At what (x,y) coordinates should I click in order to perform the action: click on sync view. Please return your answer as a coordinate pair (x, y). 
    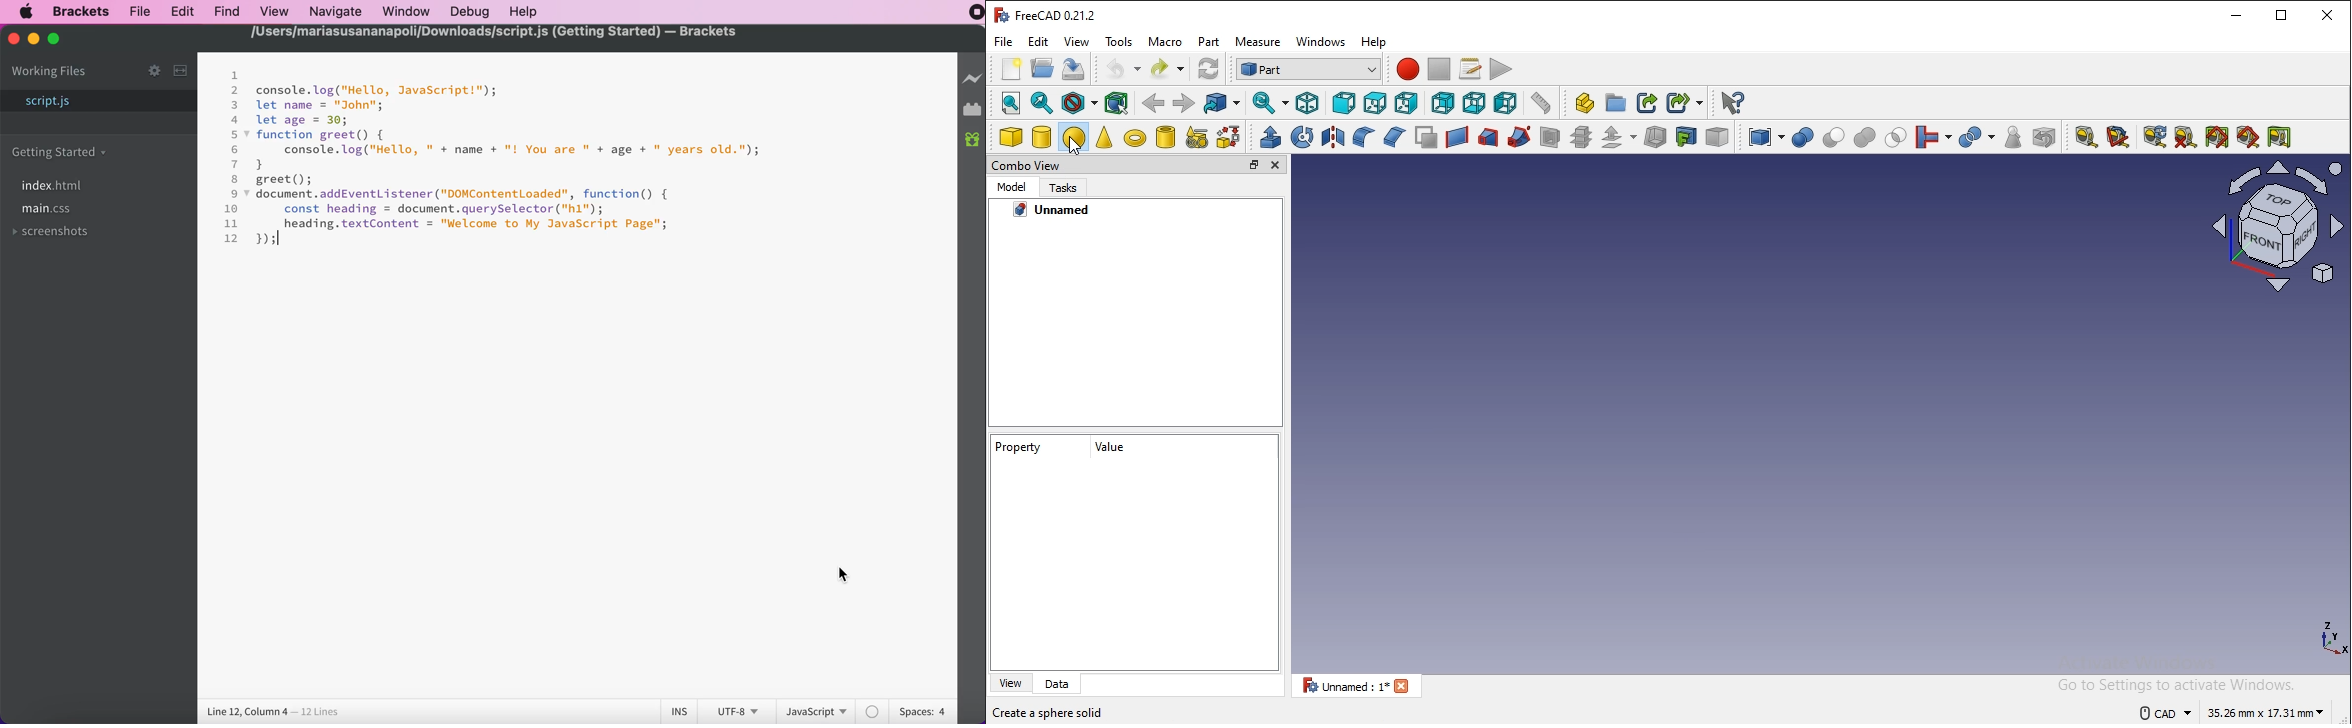
    Looking at the image, I should click on (1265, 102).